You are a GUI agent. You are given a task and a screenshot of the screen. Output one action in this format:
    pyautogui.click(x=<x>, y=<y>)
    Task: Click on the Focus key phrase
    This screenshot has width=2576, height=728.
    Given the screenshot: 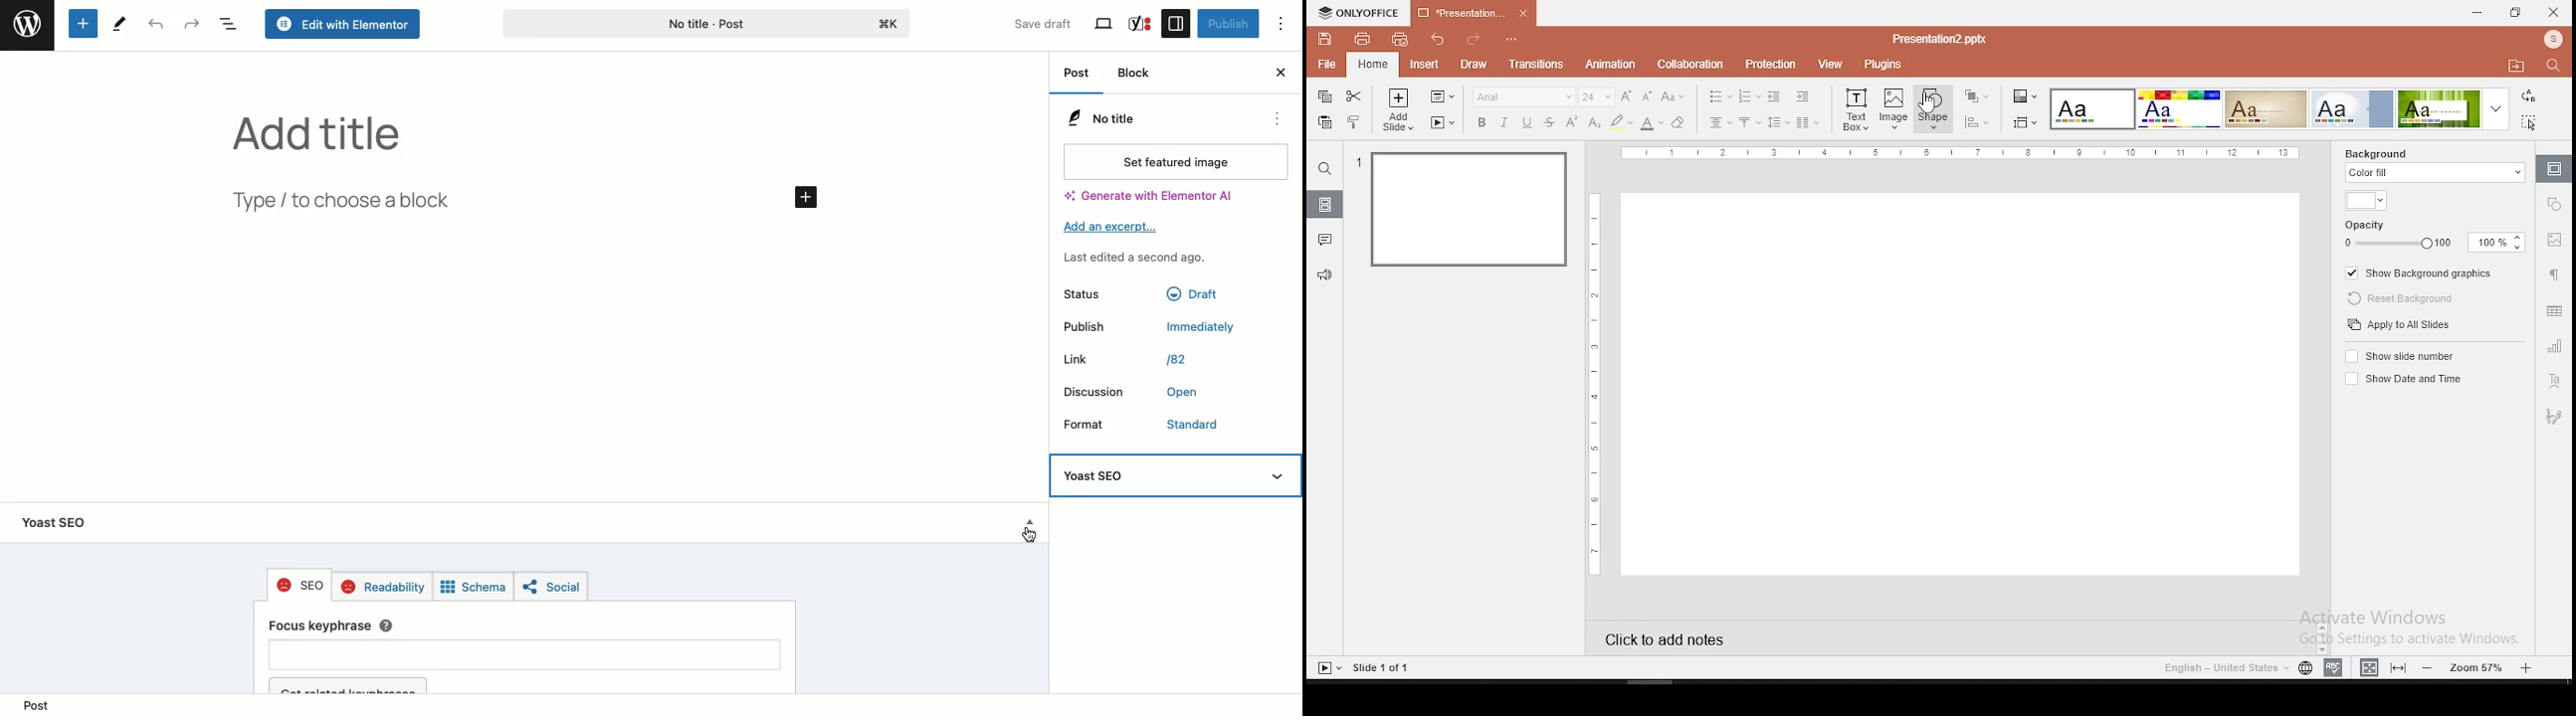 What is the action you would take?
    pyautogui.click(x=526, y=656)
    